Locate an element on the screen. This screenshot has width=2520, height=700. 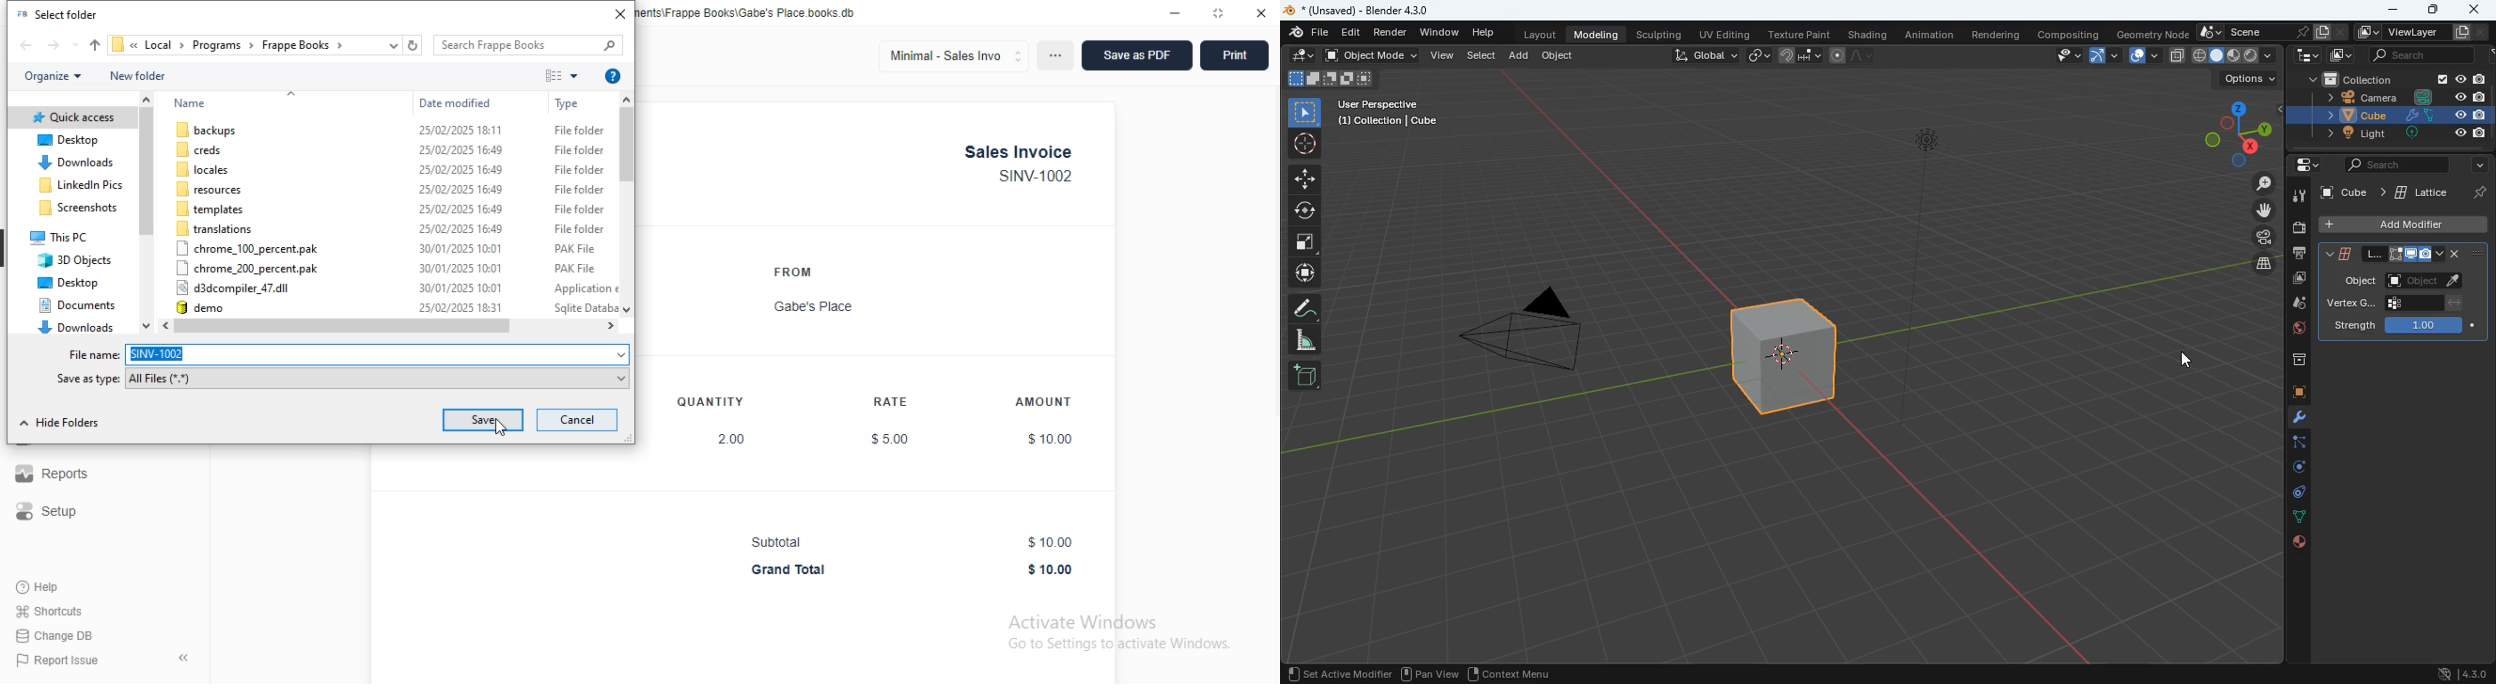
name is located at coordinates (190, 103).